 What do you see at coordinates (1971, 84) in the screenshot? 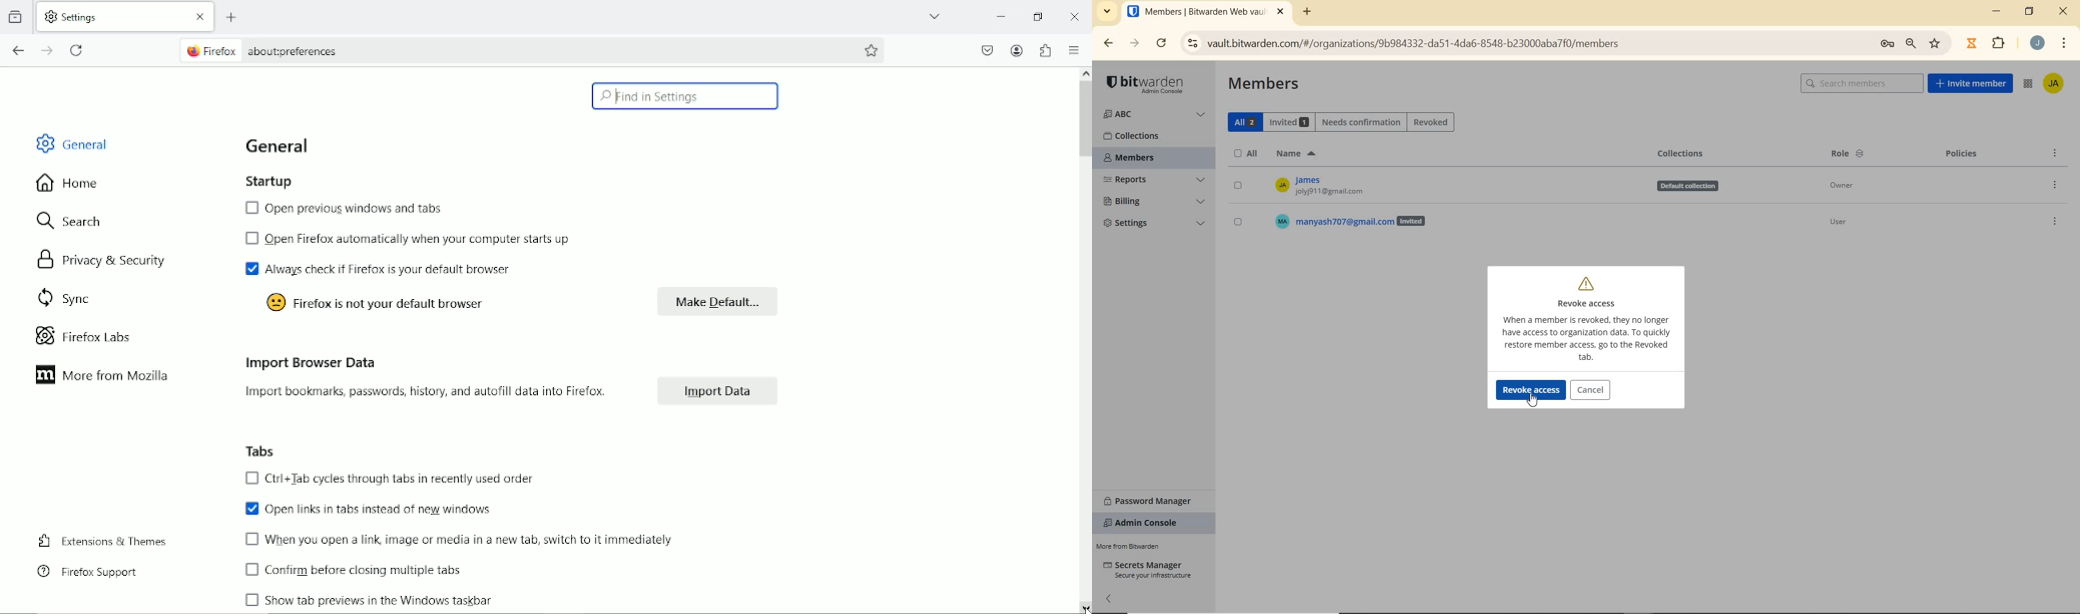
I see `INVITE MEMBER` at bounding box center [1971, 84].